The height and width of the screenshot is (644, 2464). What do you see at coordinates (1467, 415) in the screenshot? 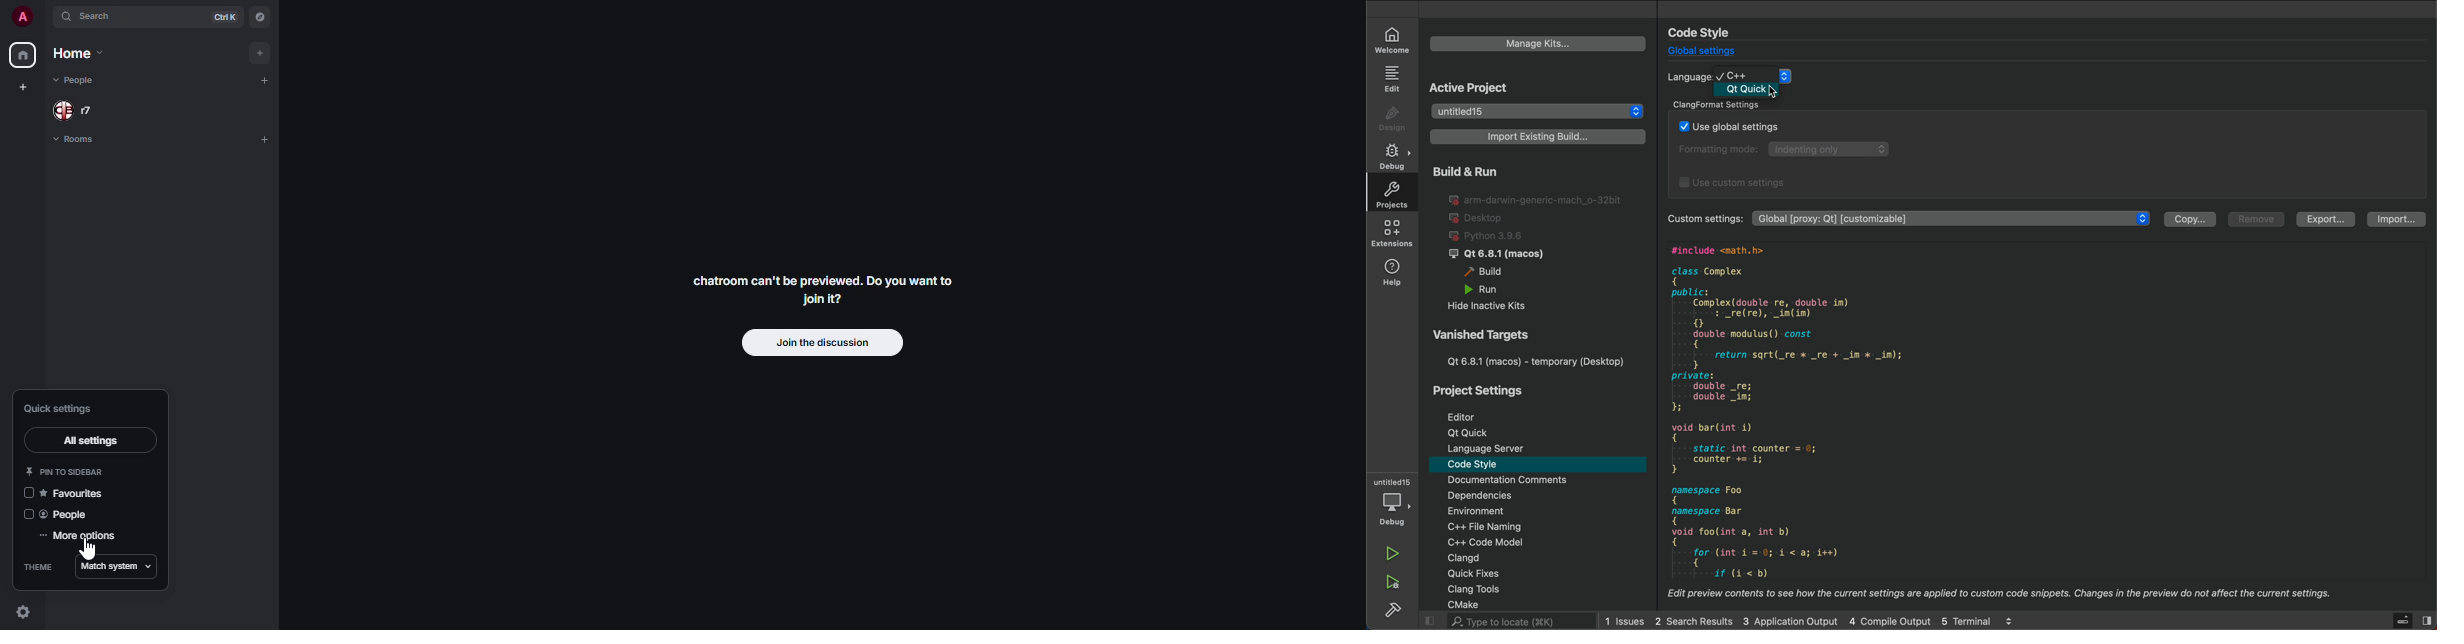
I see `editor` at bounding box center [1467, 415].